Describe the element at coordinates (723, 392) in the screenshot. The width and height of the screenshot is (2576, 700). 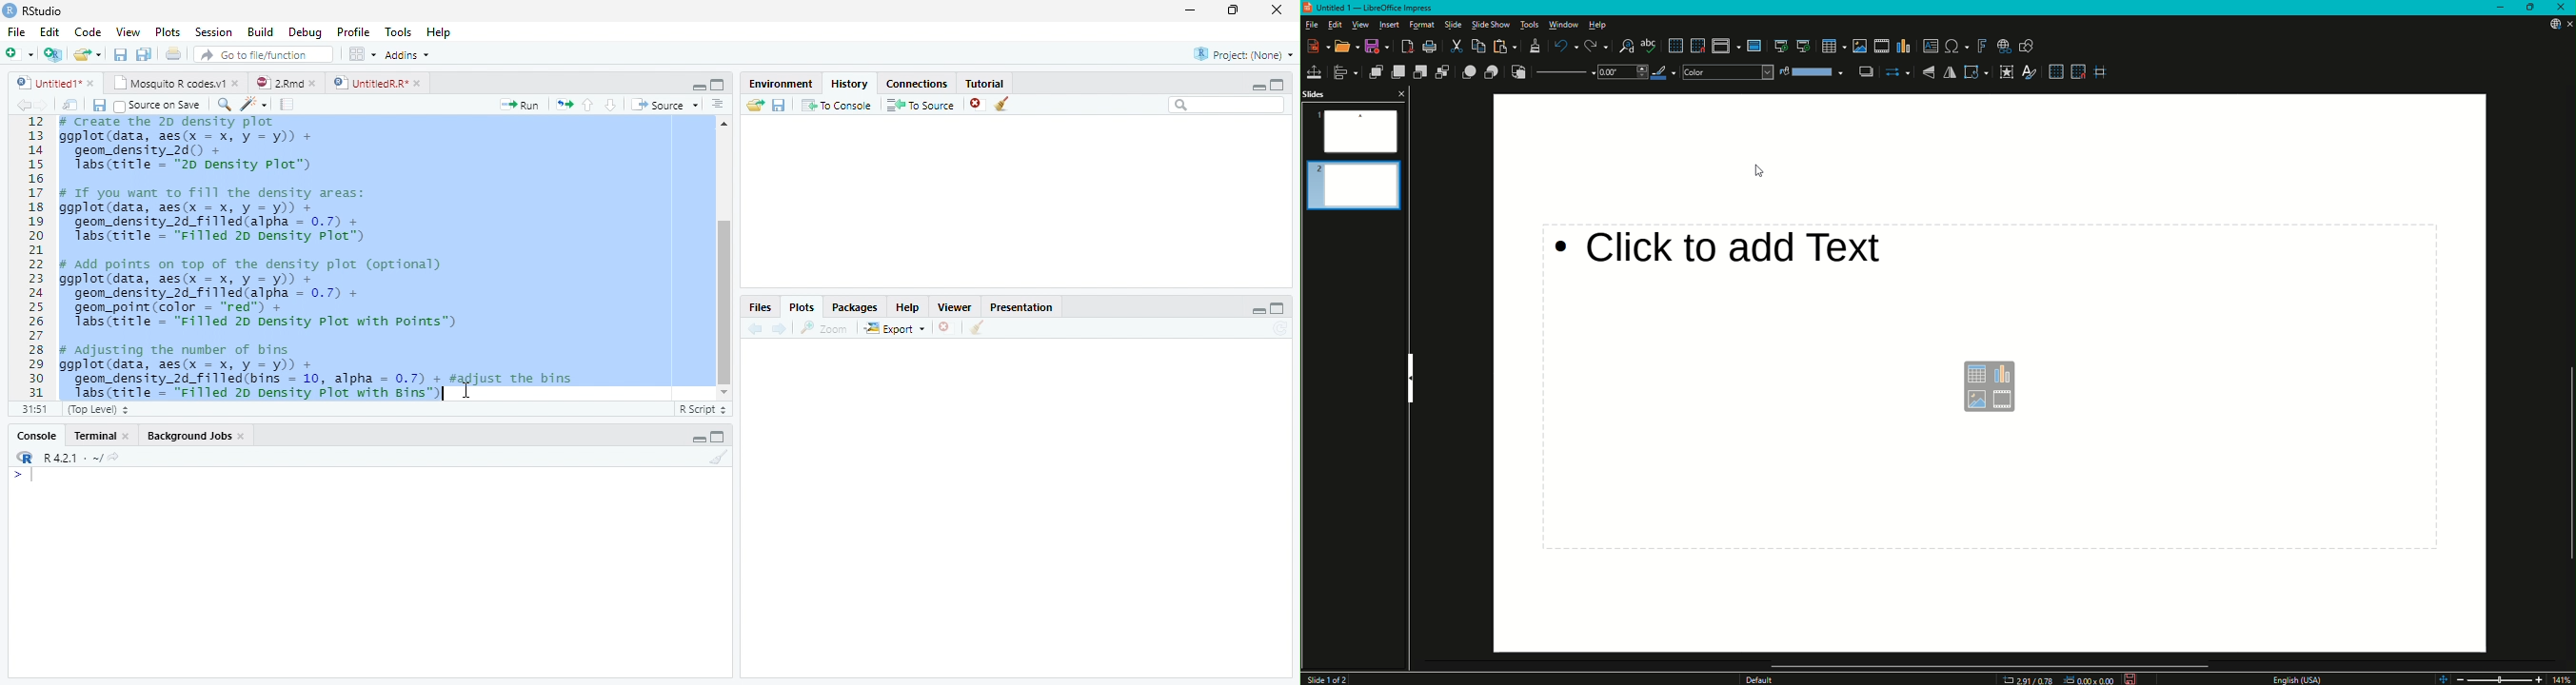
I see `Scrollbar down` at that location.